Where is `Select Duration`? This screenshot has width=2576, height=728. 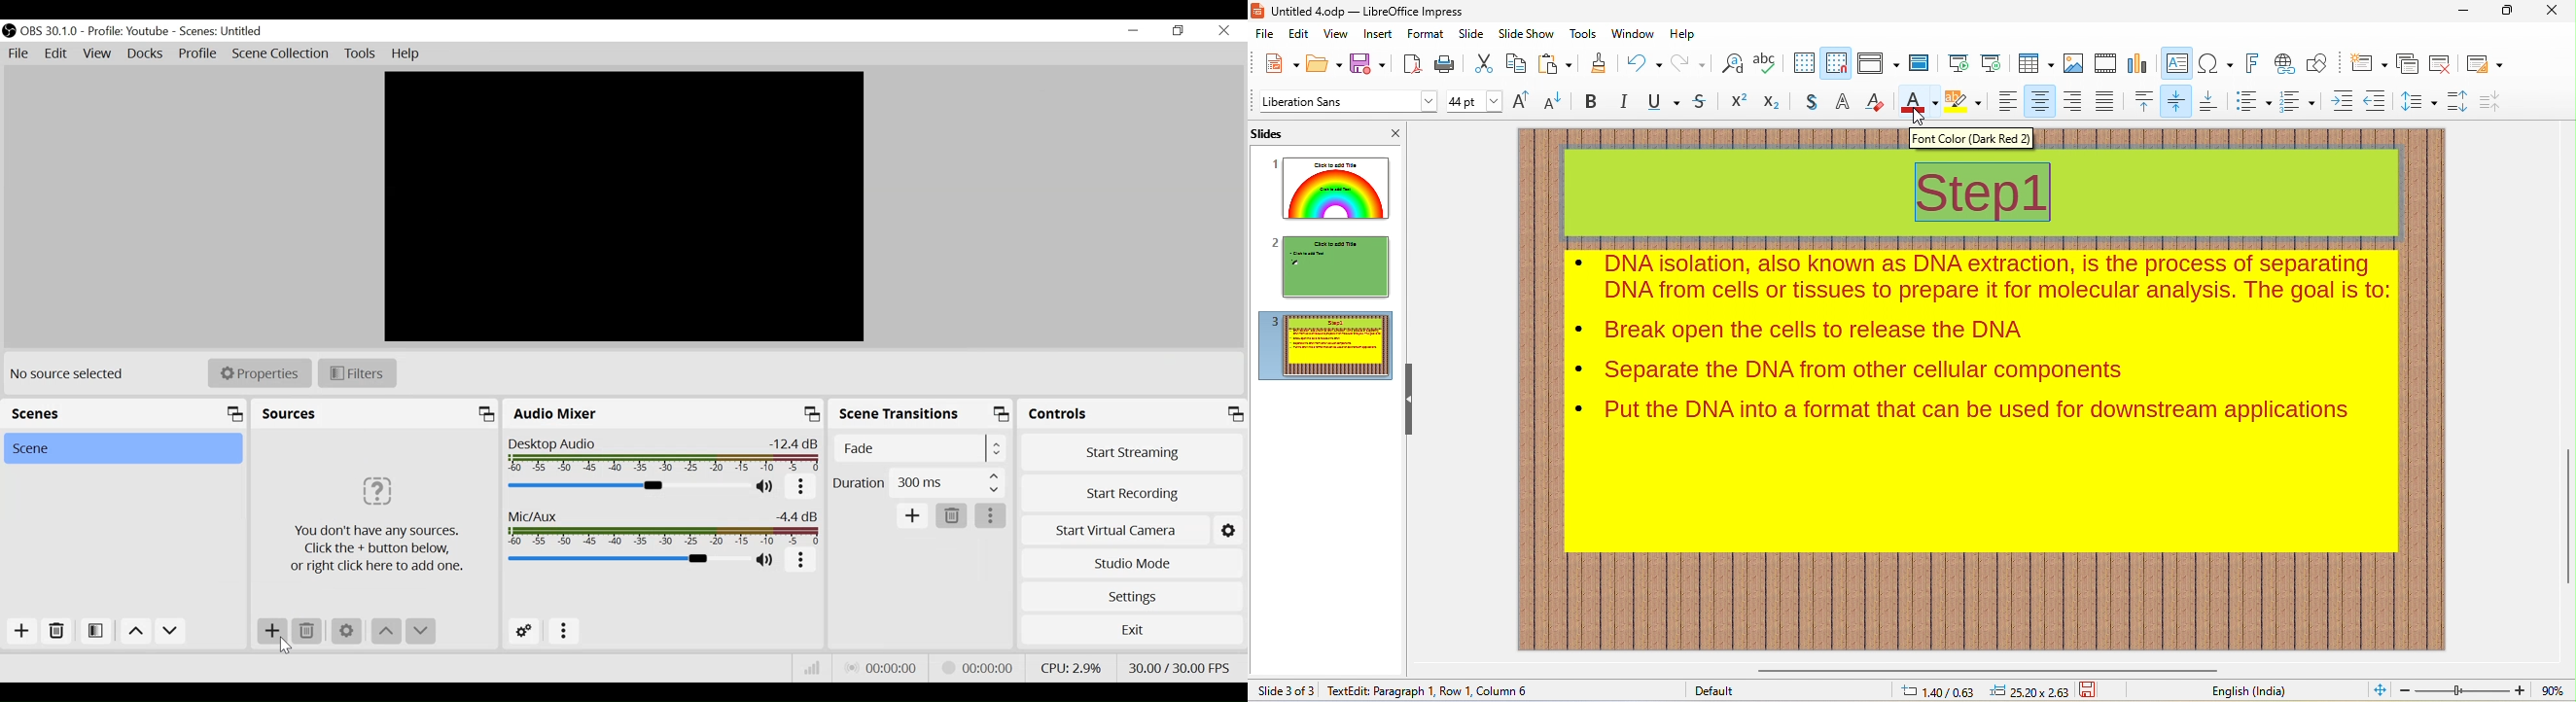
Select Duration is located at coordinates (919, 481).